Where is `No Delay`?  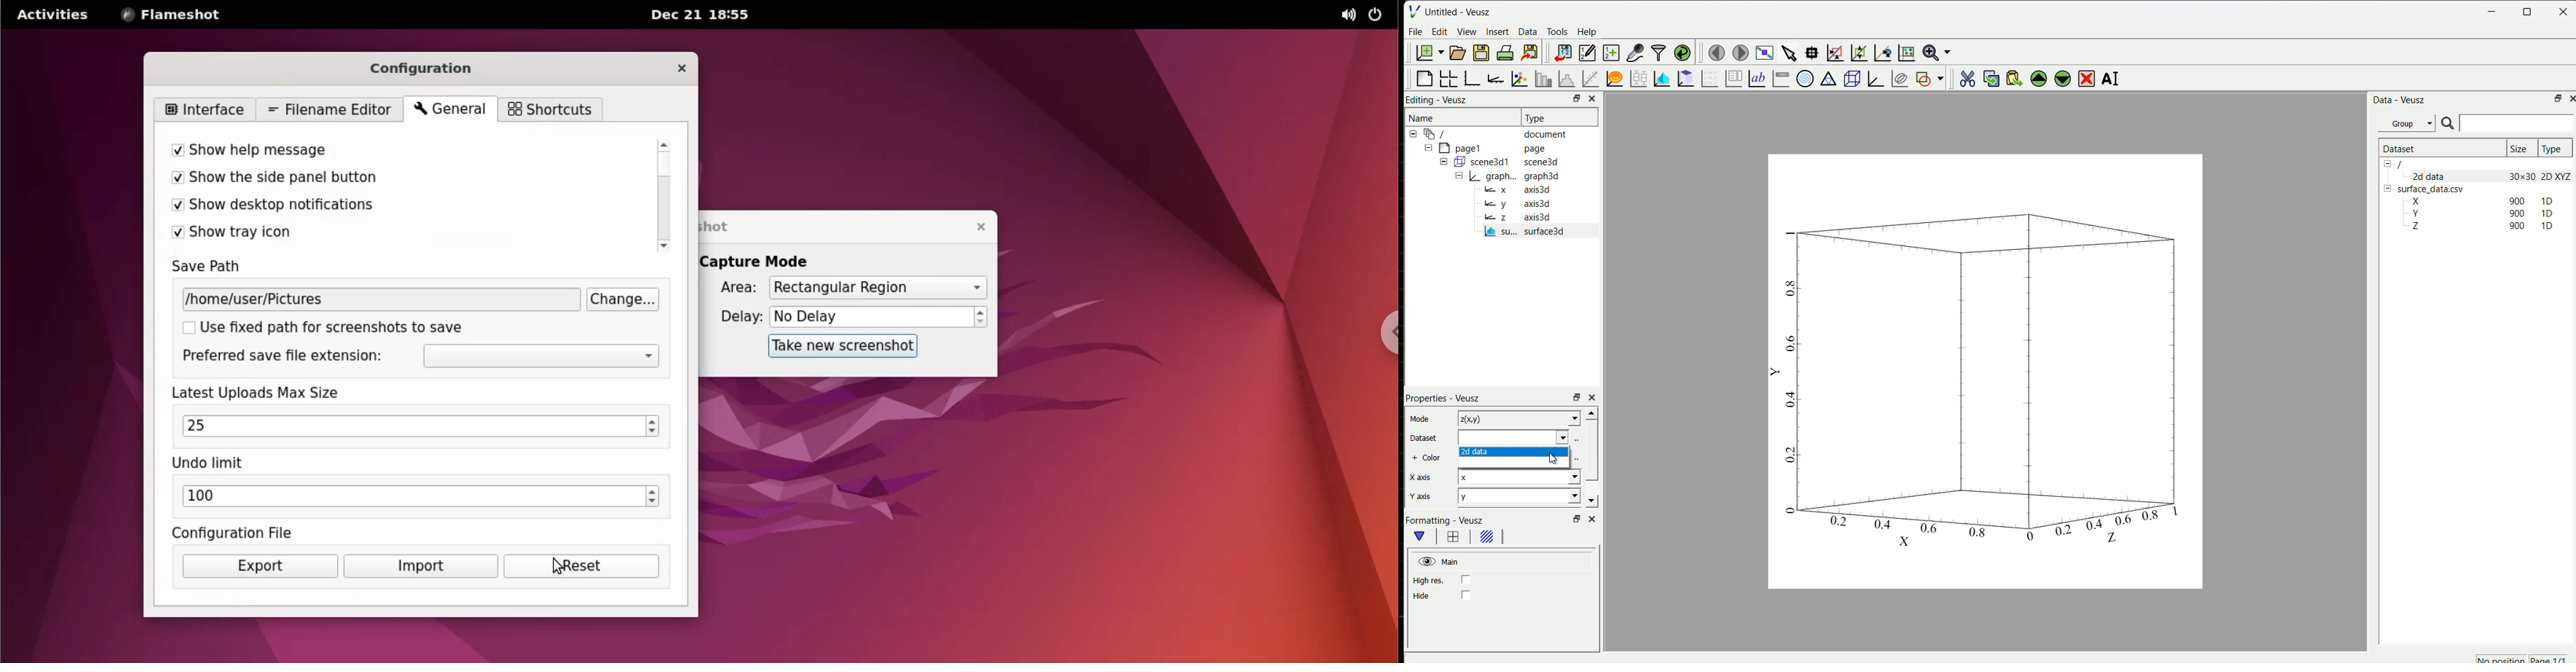
No Delay is located at coordinates (871, 318).